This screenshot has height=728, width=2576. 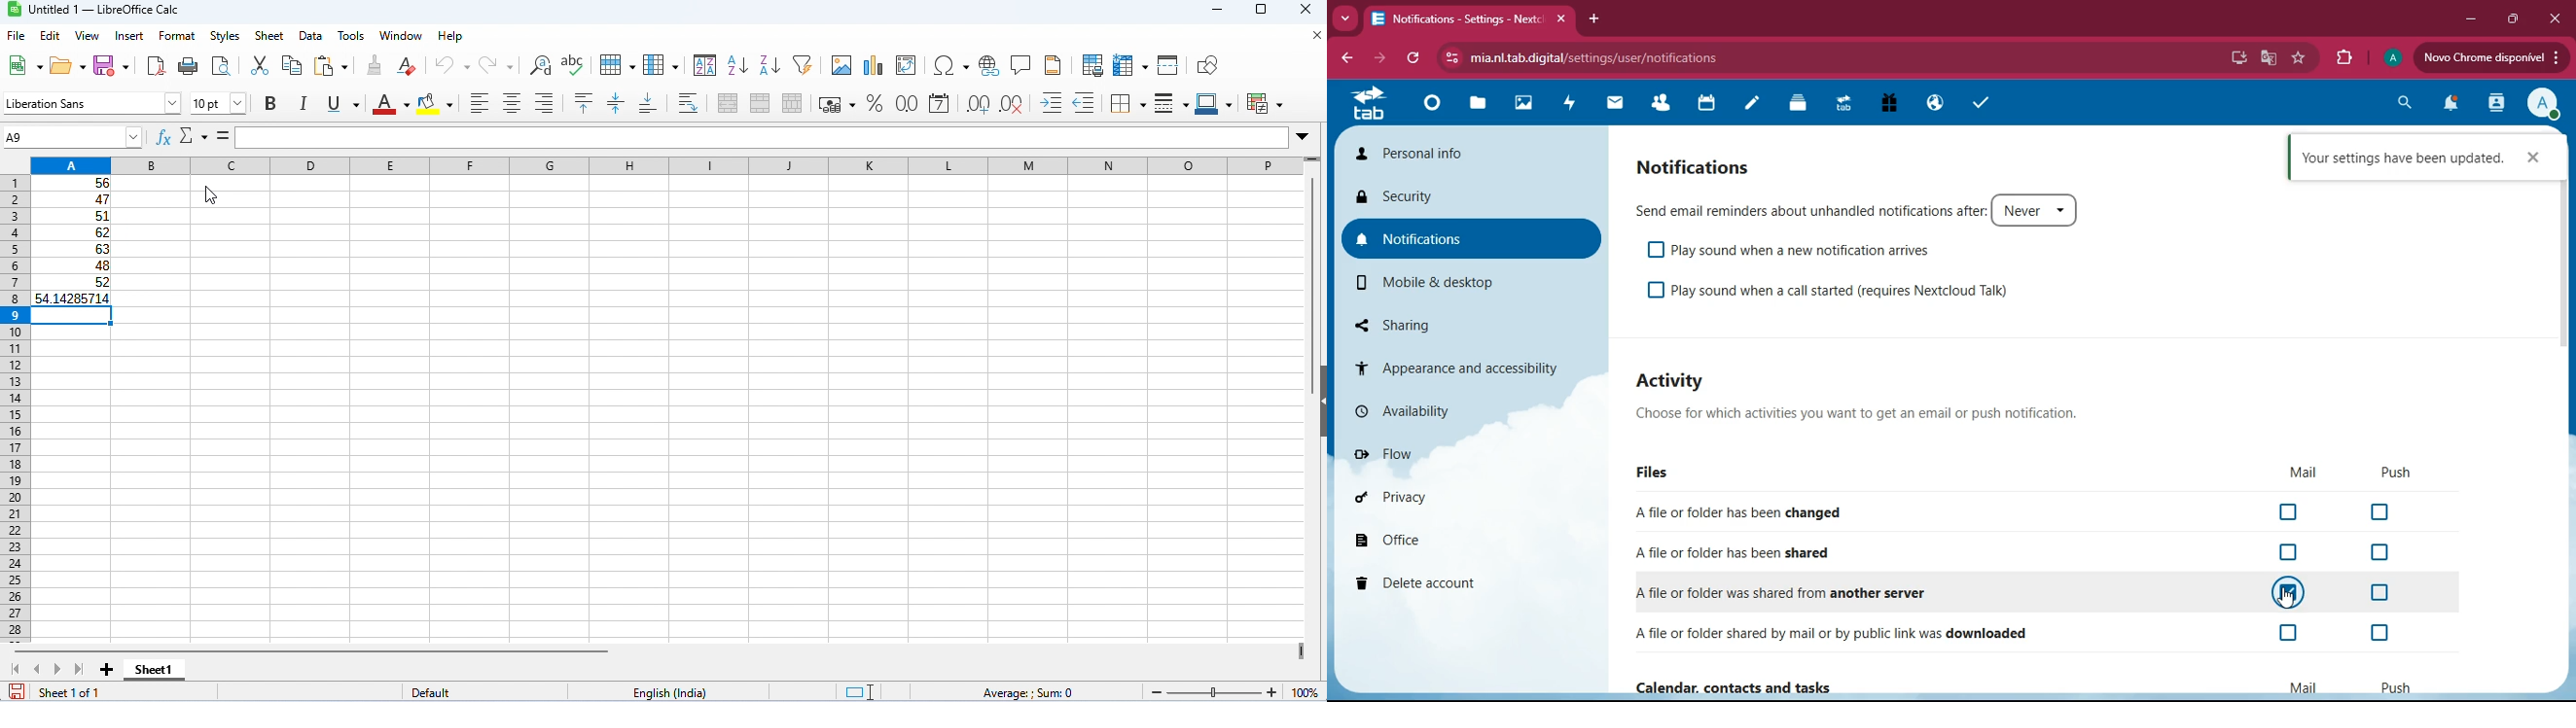 I want to click on activity, so click(x=2497, y=105).